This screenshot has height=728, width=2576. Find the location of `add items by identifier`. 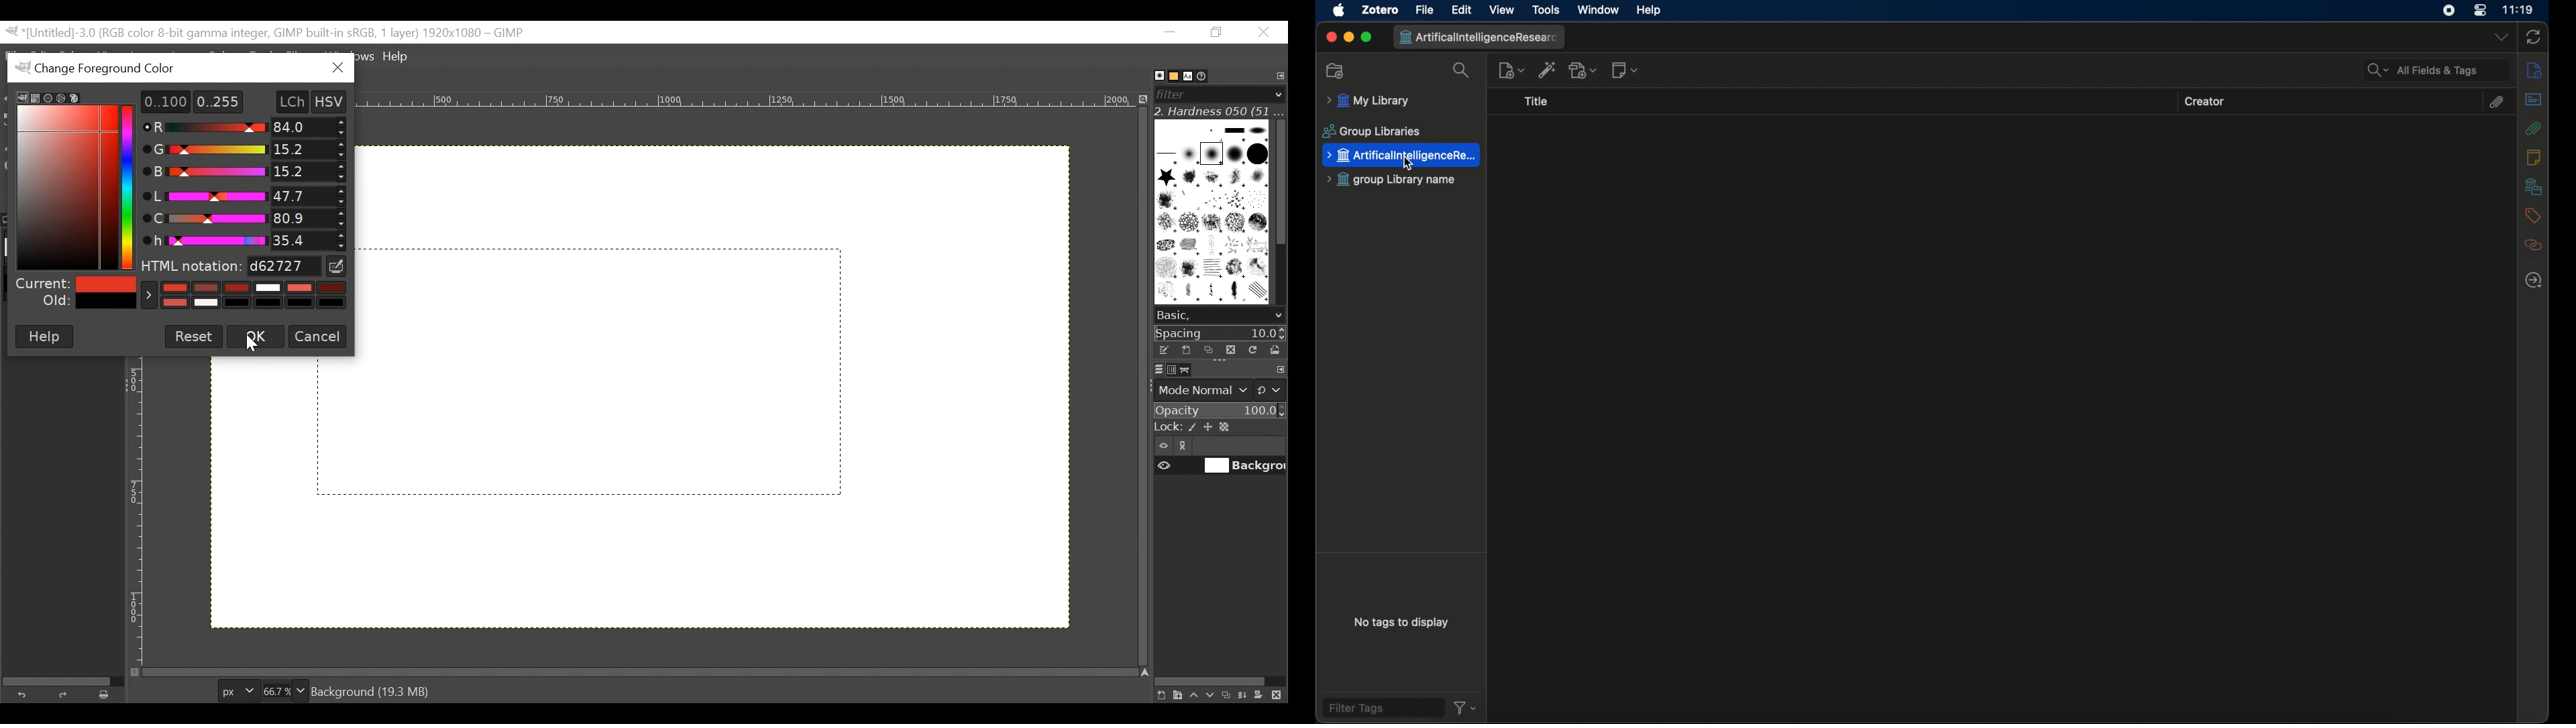

add items by identifier is located at coordinates (1548, 70).